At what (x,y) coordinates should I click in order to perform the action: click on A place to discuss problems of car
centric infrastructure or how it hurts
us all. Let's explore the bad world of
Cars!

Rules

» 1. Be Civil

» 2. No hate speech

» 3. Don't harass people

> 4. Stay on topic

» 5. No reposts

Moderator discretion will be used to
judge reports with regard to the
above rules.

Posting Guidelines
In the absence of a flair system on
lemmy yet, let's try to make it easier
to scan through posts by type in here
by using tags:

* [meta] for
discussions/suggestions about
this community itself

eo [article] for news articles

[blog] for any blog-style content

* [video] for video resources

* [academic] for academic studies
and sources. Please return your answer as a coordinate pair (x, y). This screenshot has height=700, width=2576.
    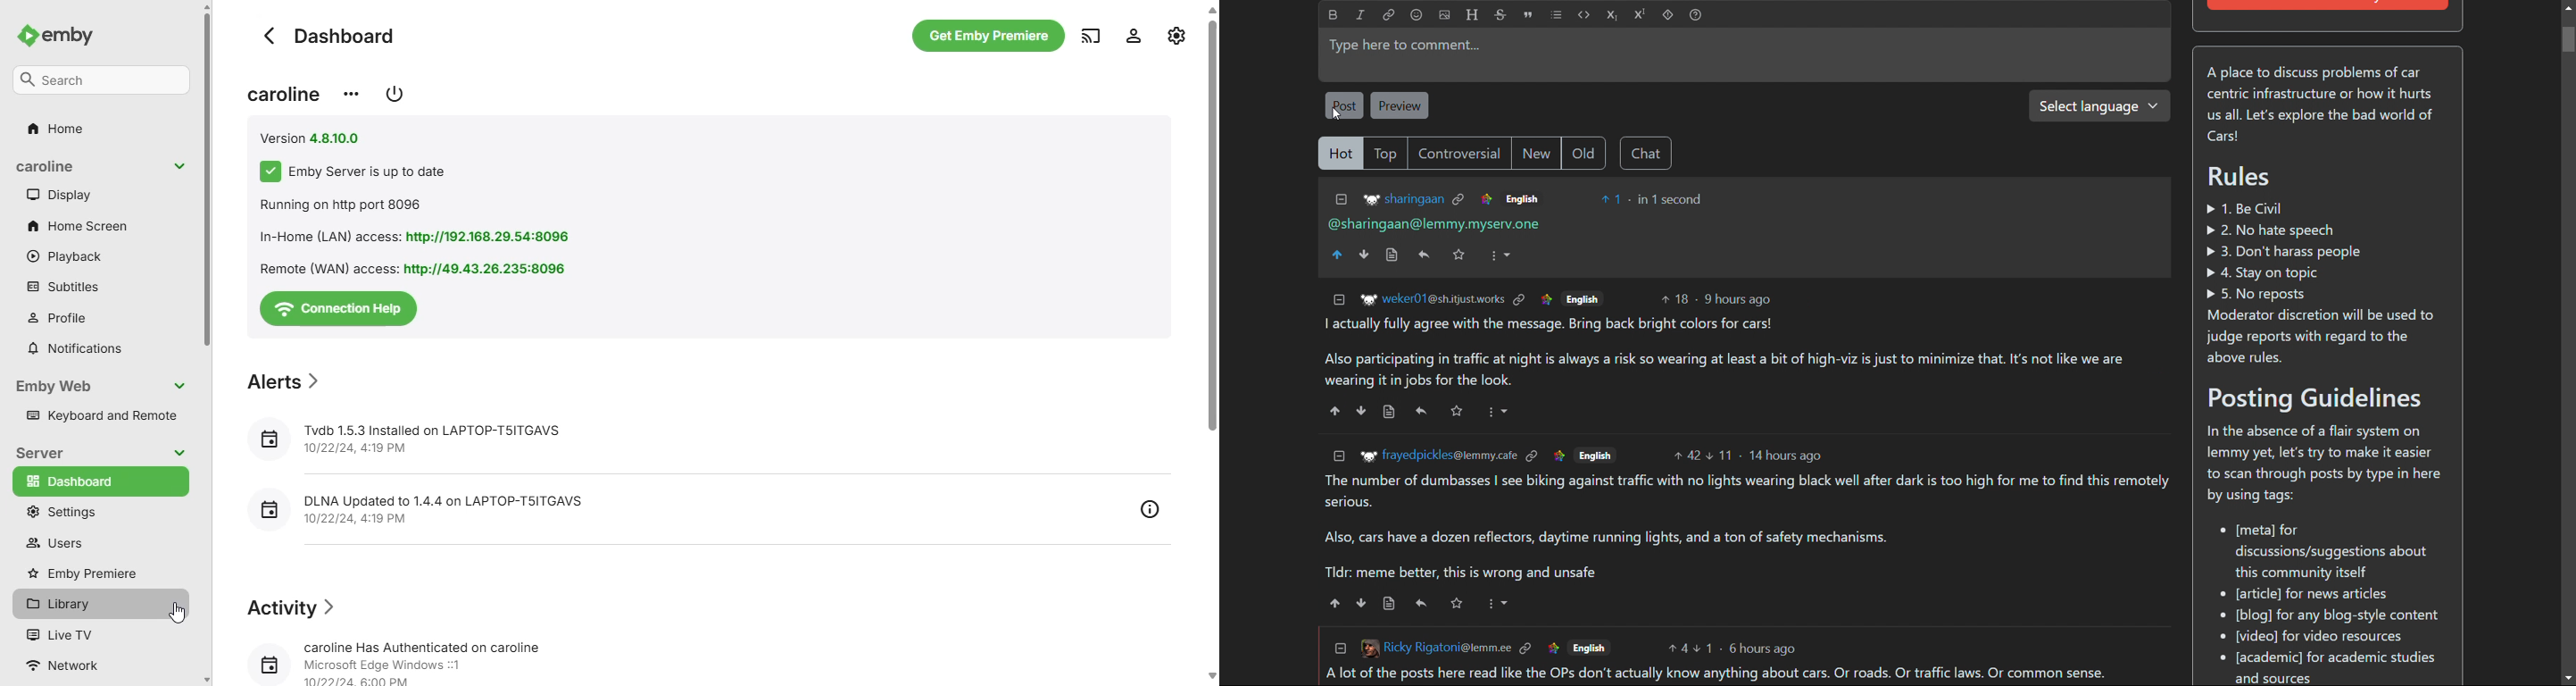
    Looking at the image, I should click on (2327, 371).